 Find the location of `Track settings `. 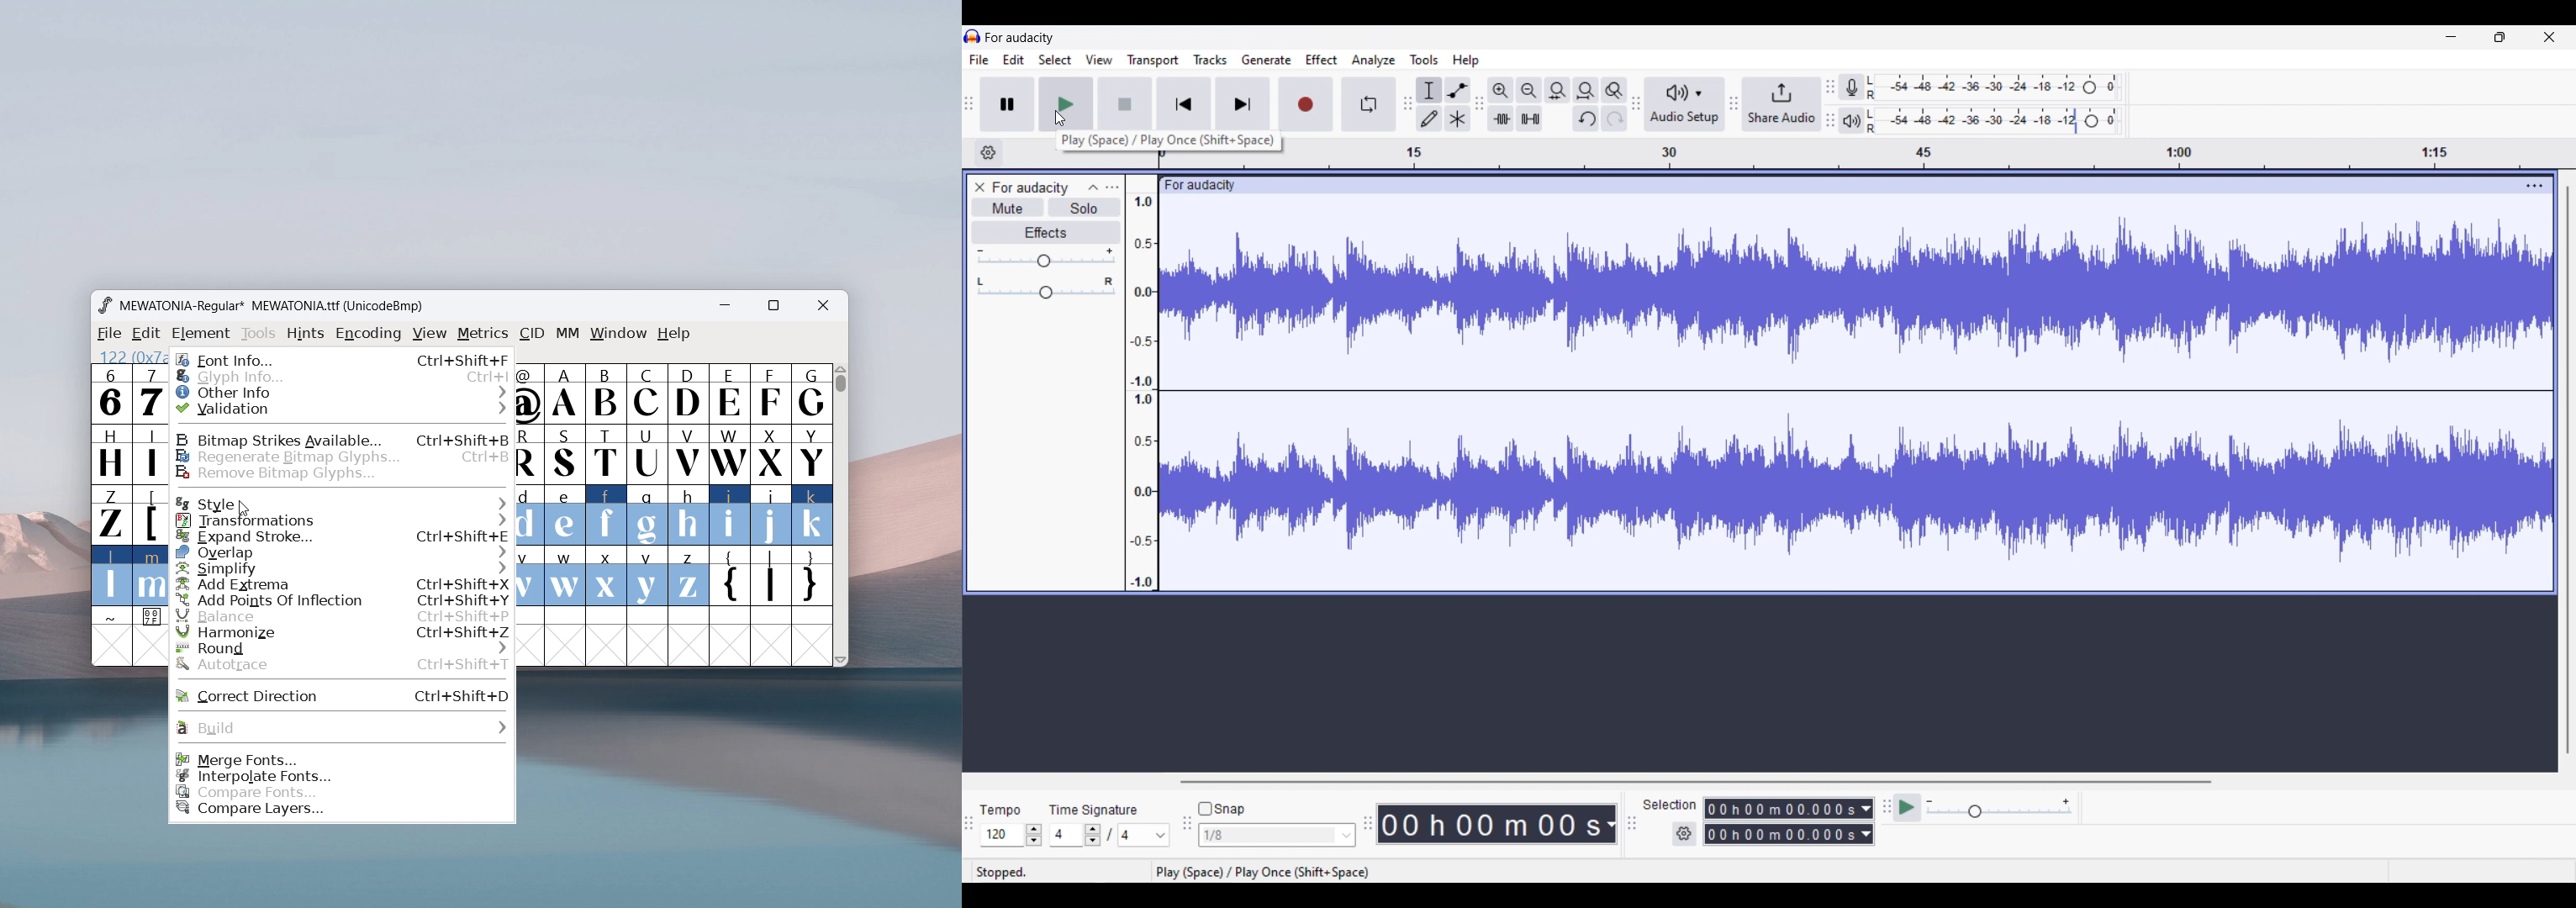

Track settings  is located at coordinates (2535, 186).